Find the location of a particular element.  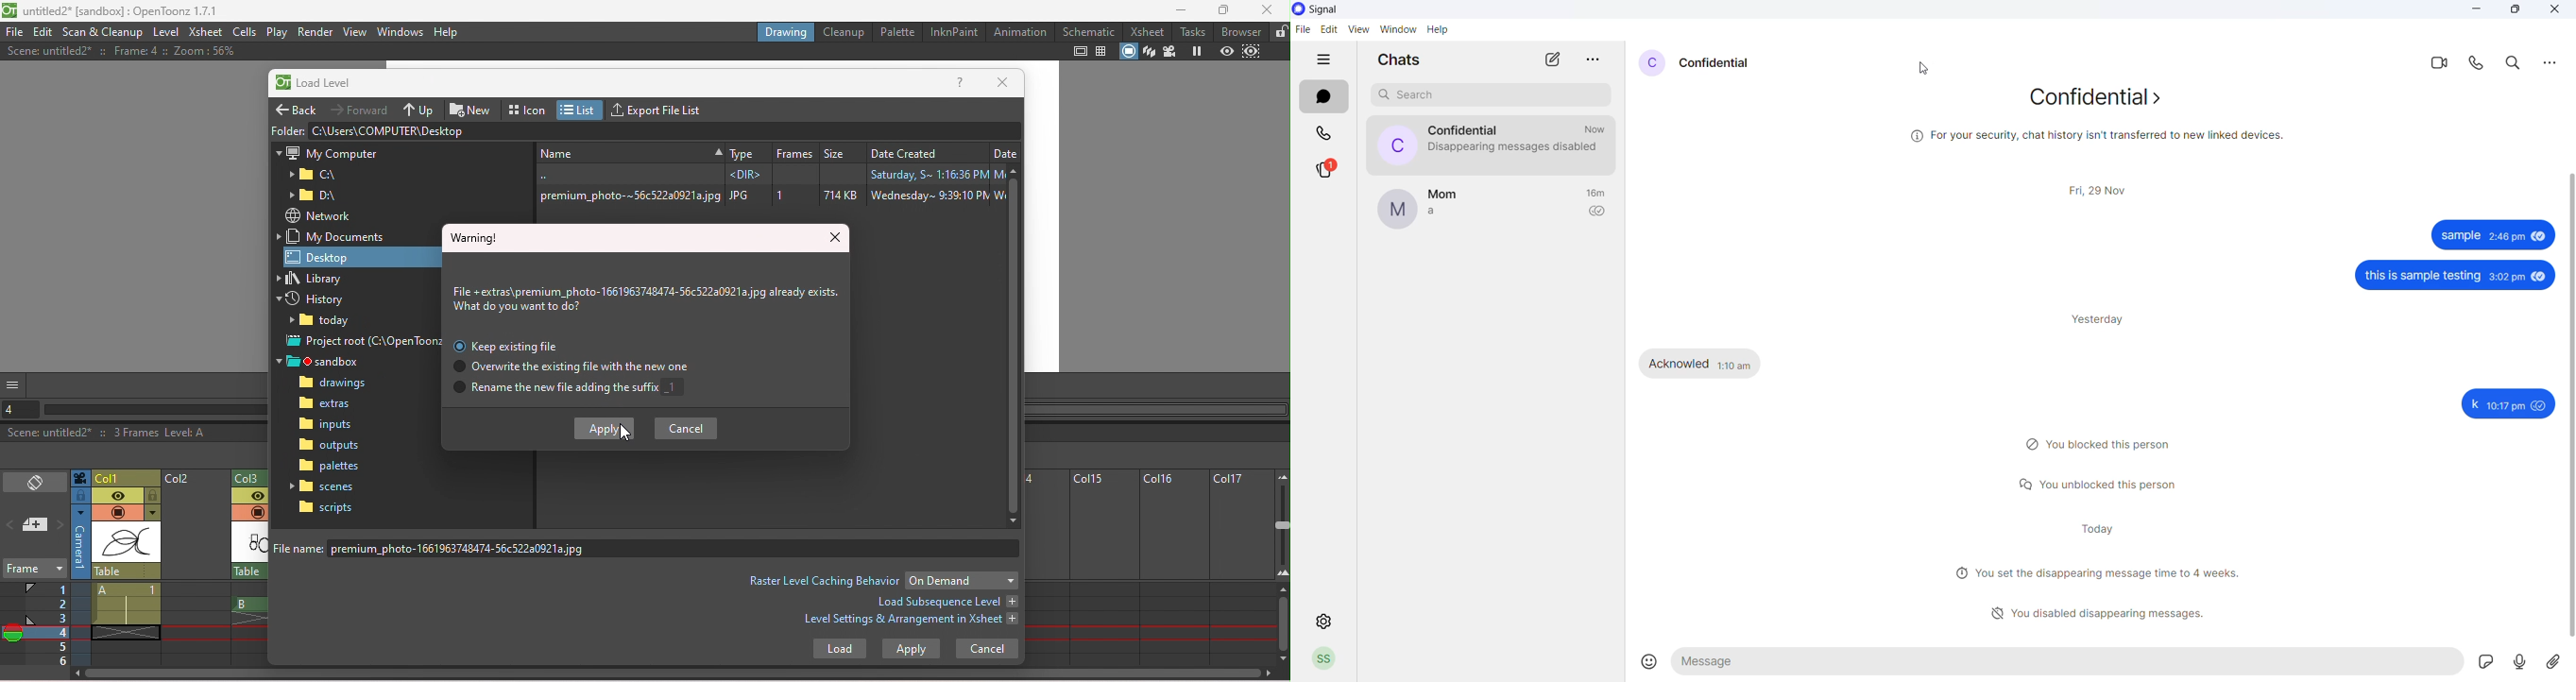

Warning text is located at coordinates (648, 300).